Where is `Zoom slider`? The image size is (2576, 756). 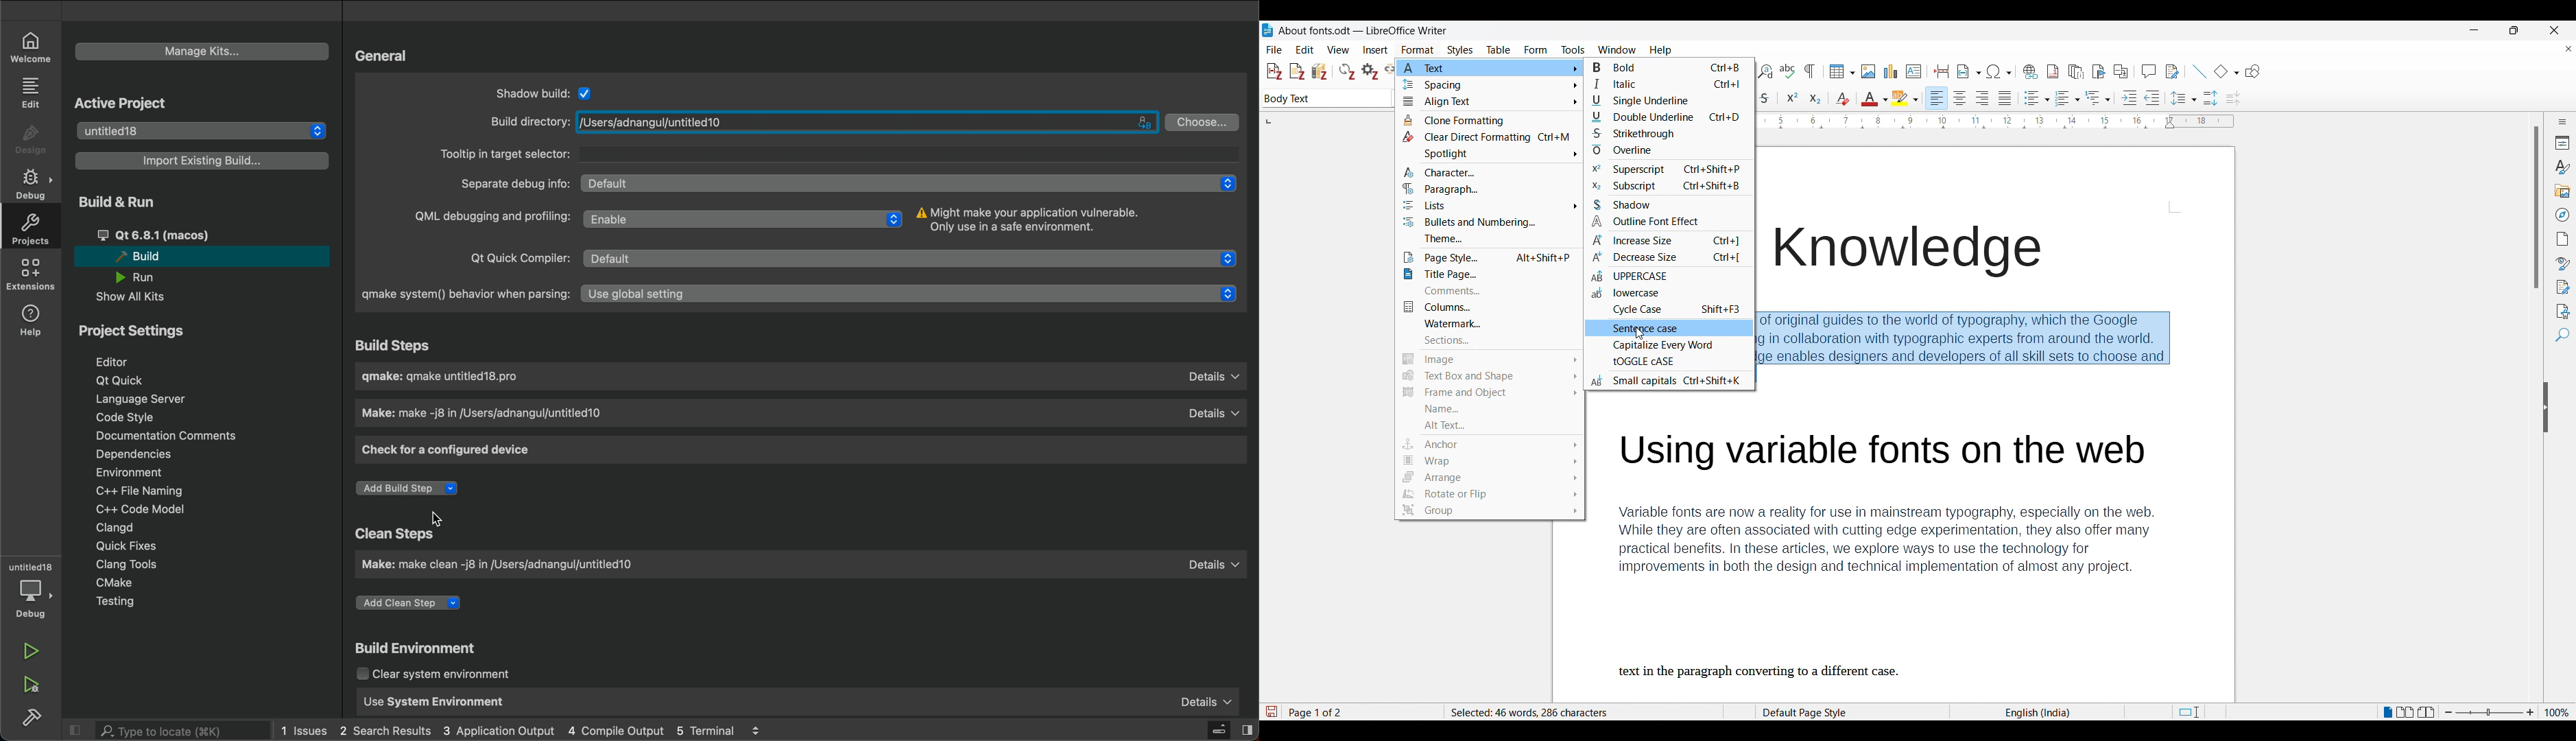 Zoom slider is located at coordinates (2490, 712).